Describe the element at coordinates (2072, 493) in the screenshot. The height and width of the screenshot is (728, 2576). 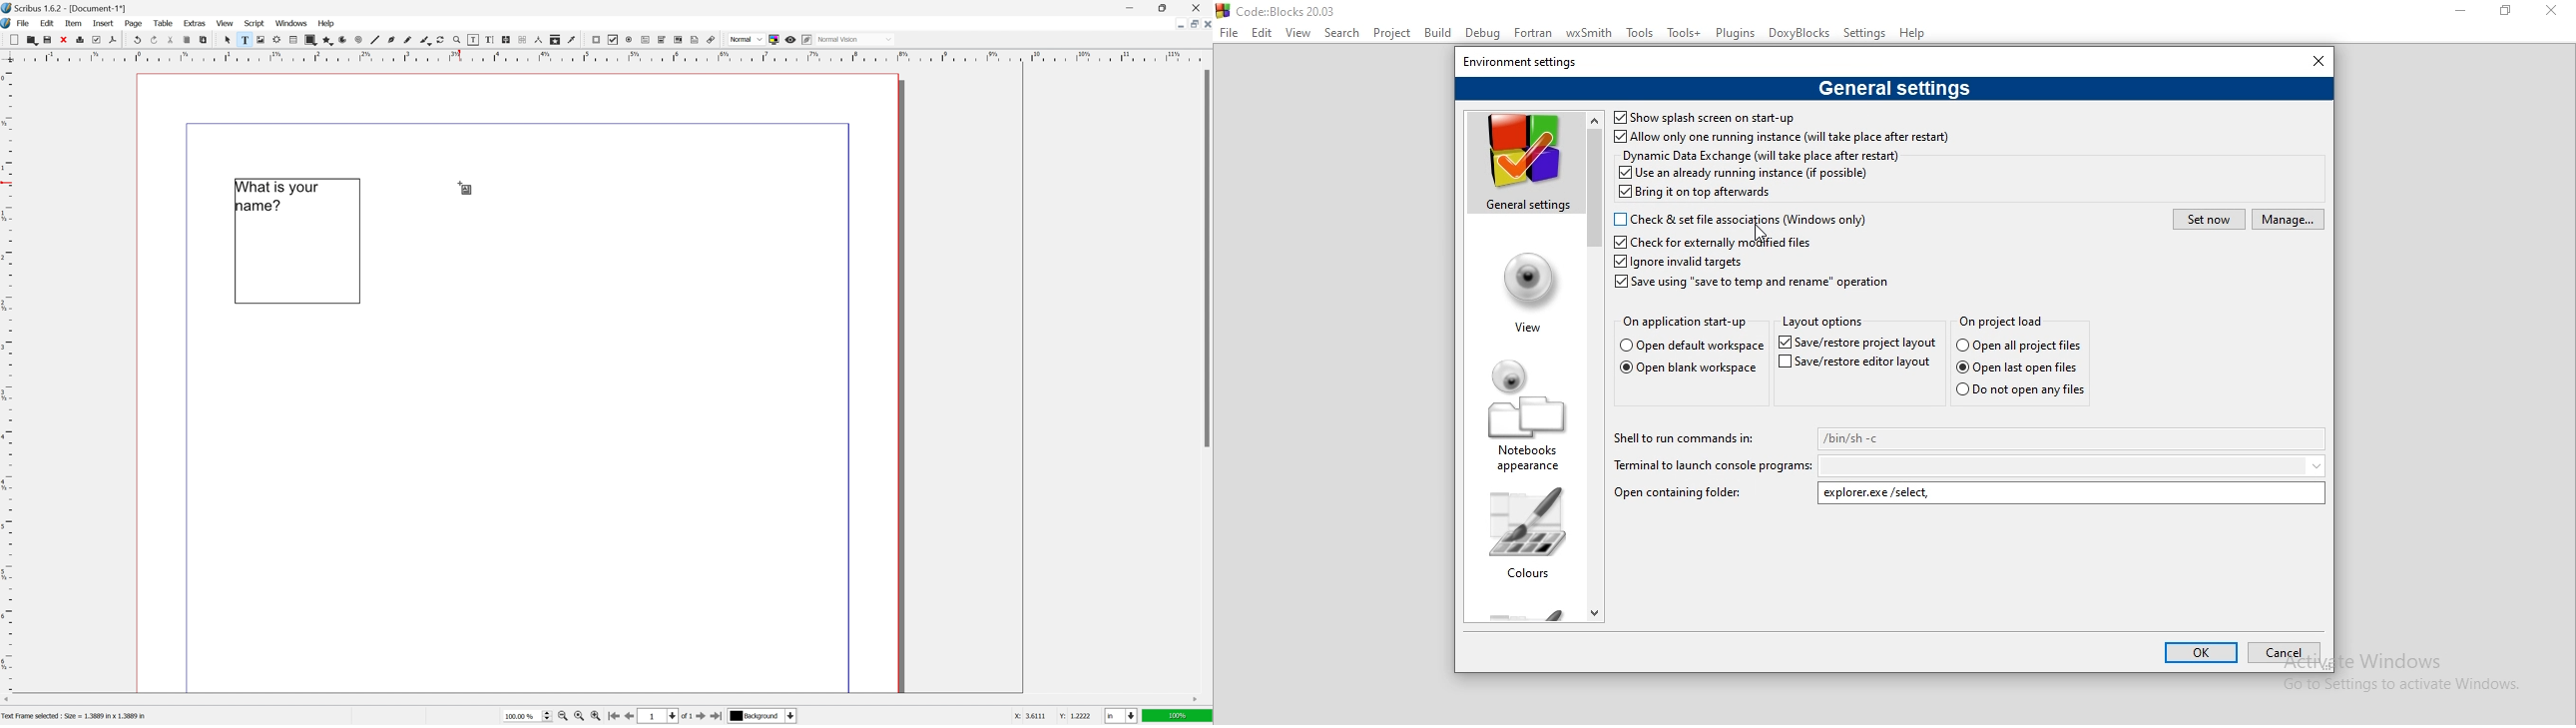
I see `explorer.exe/select` at that location.